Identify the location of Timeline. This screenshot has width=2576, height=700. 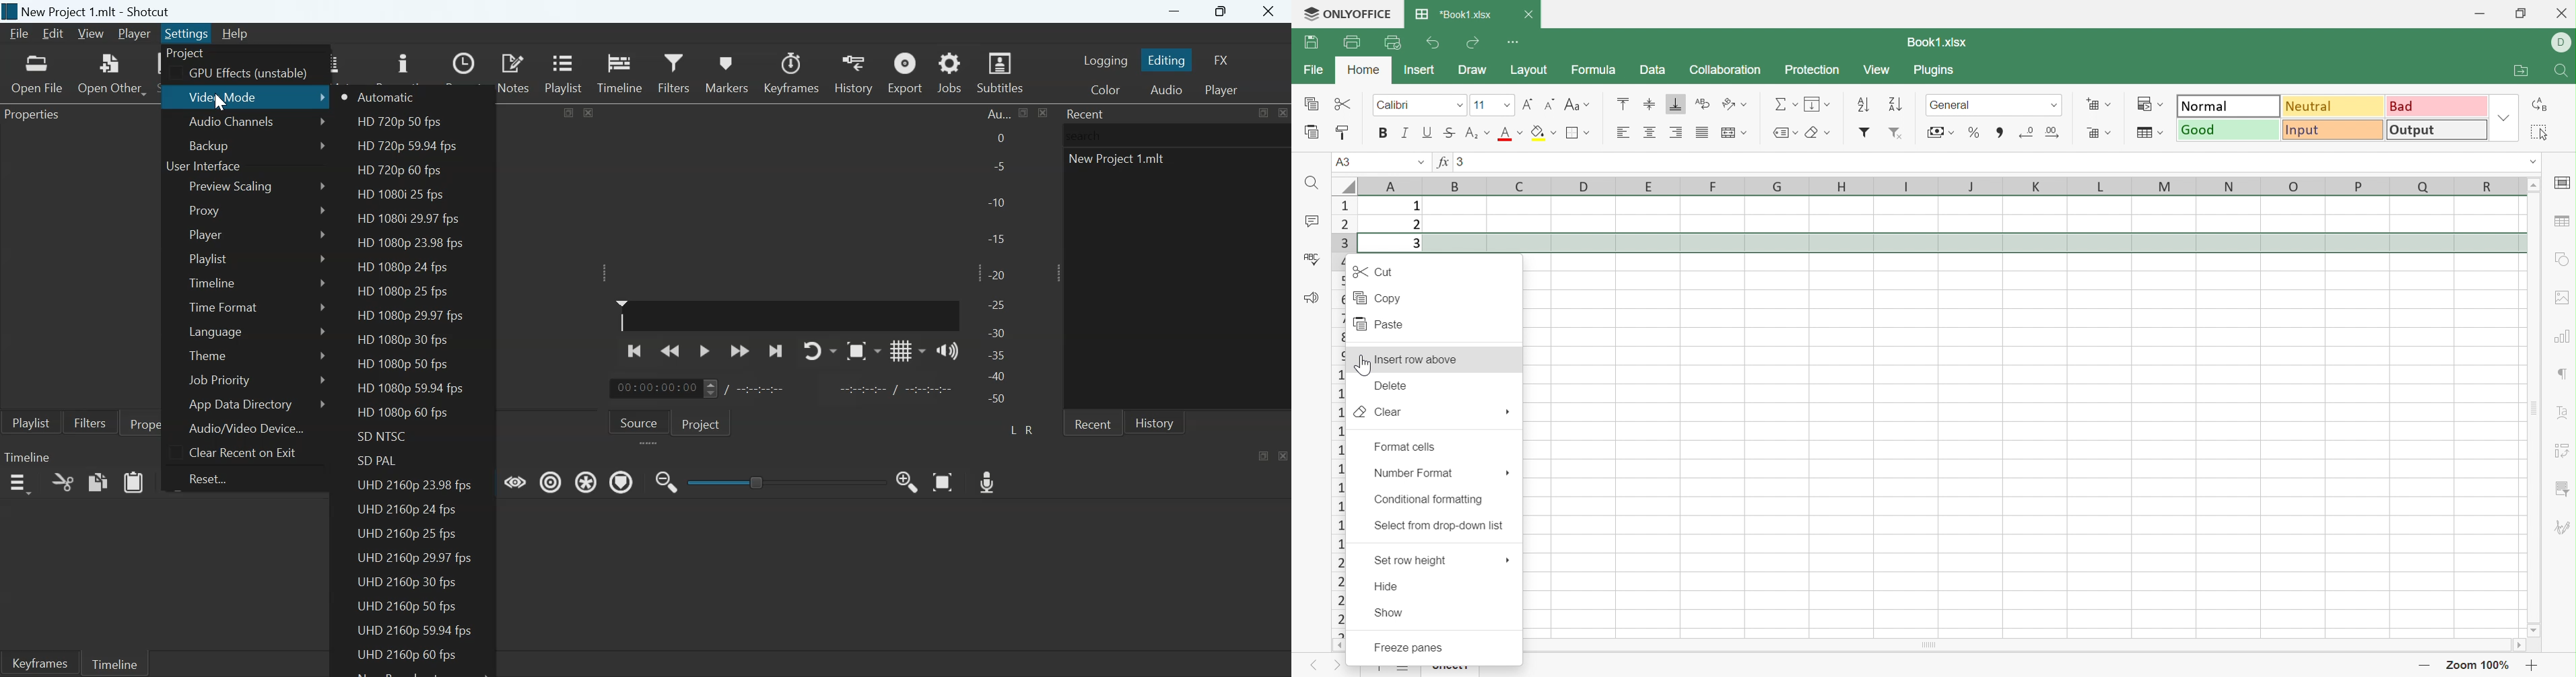
(114, 662).